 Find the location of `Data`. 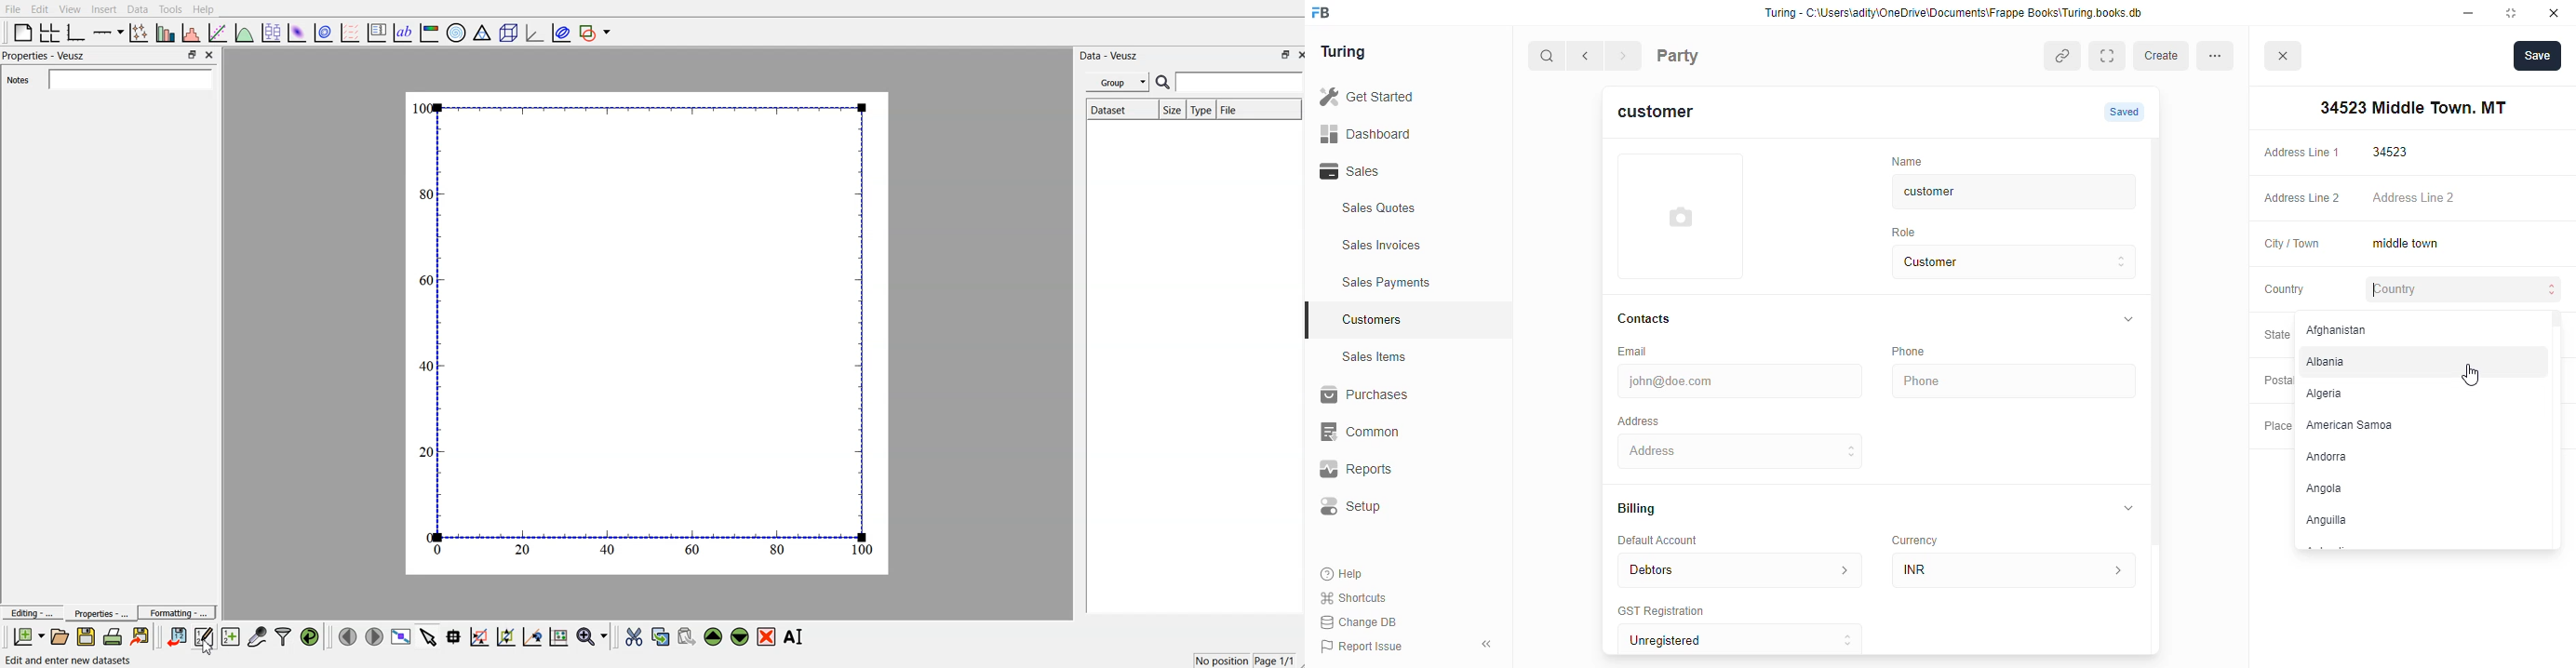

Data is located at coordinates (138, 9).